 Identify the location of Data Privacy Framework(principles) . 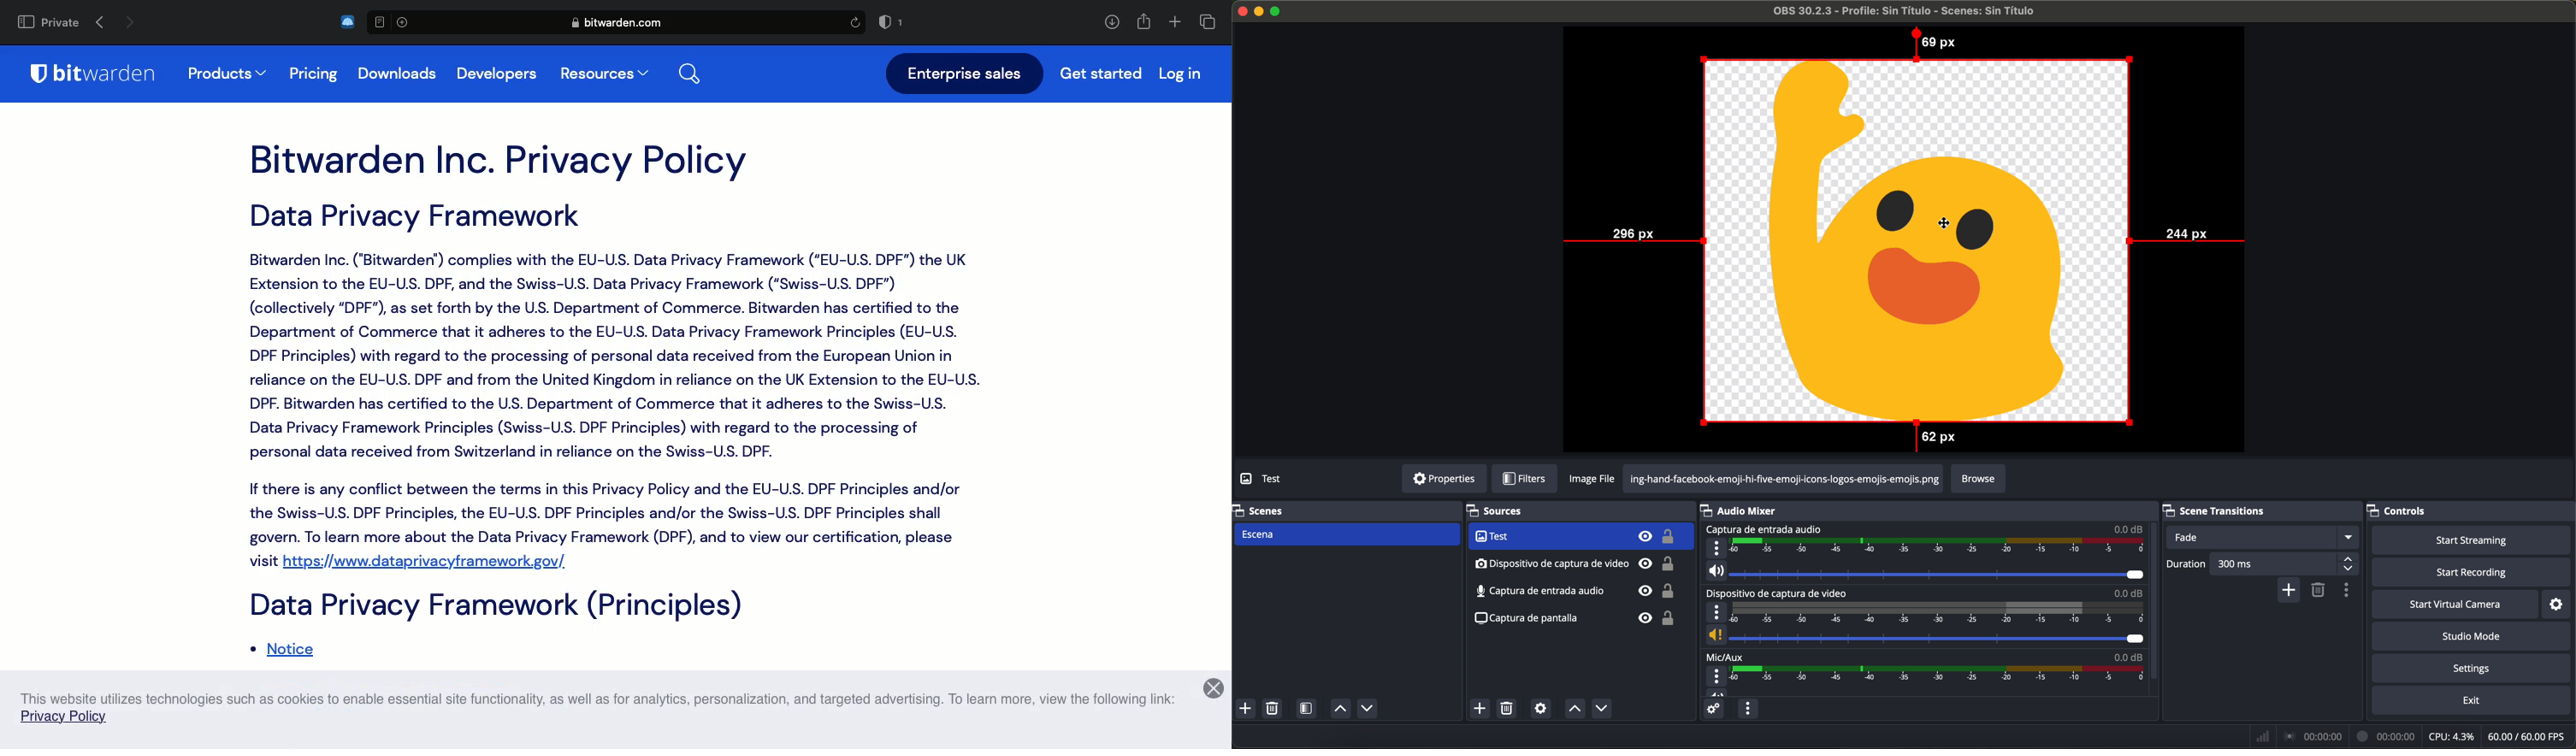
(498, 604).